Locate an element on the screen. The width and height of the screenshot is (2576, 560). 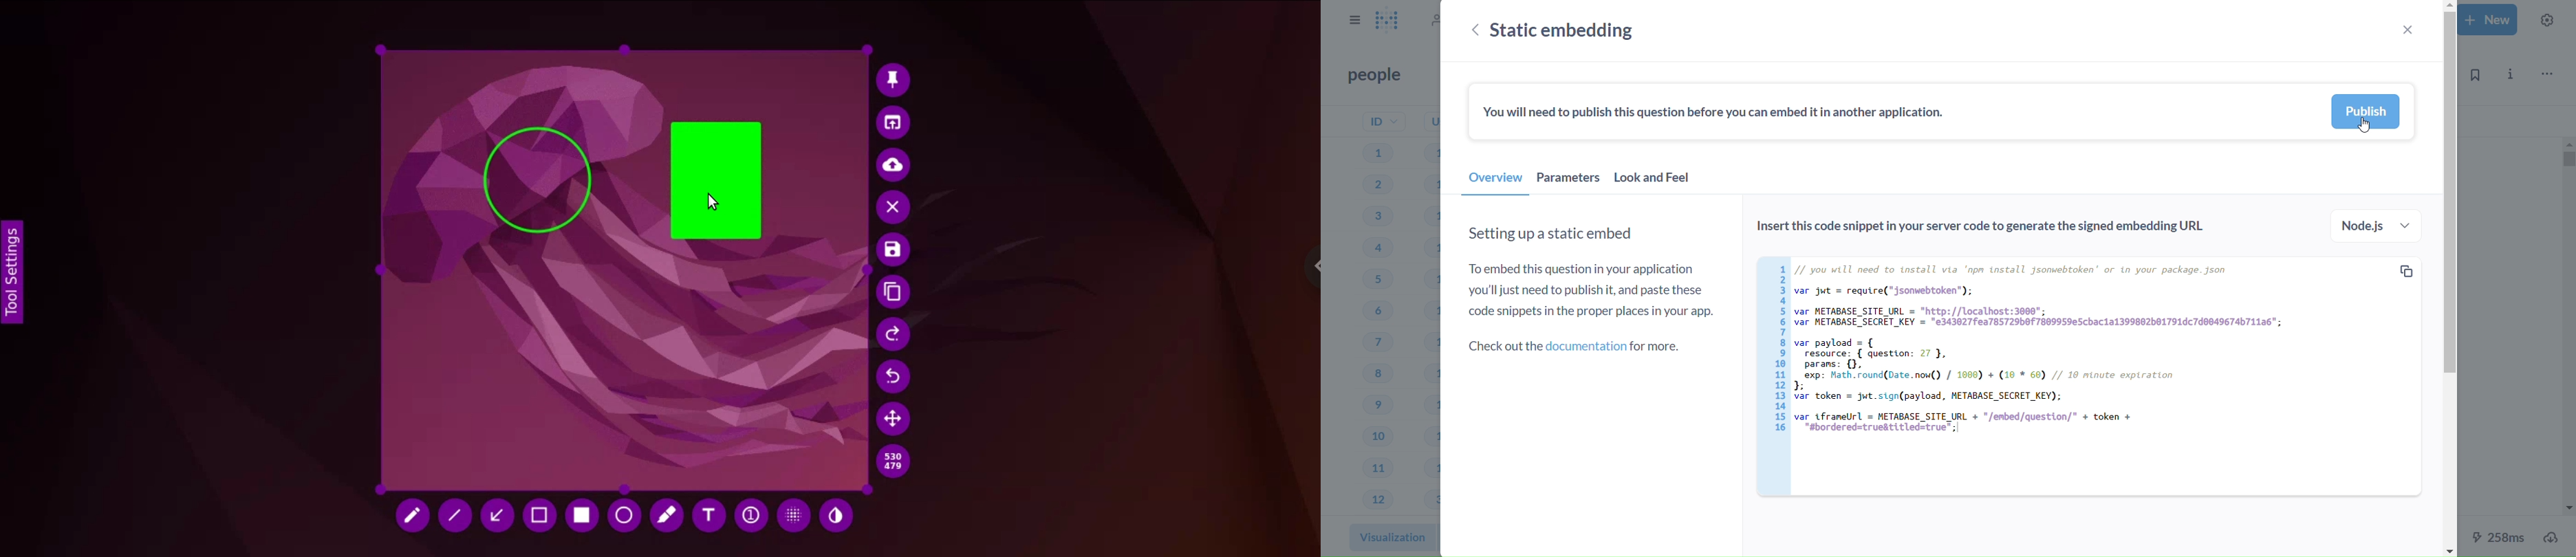
upload is located at coordinates (894, 164).